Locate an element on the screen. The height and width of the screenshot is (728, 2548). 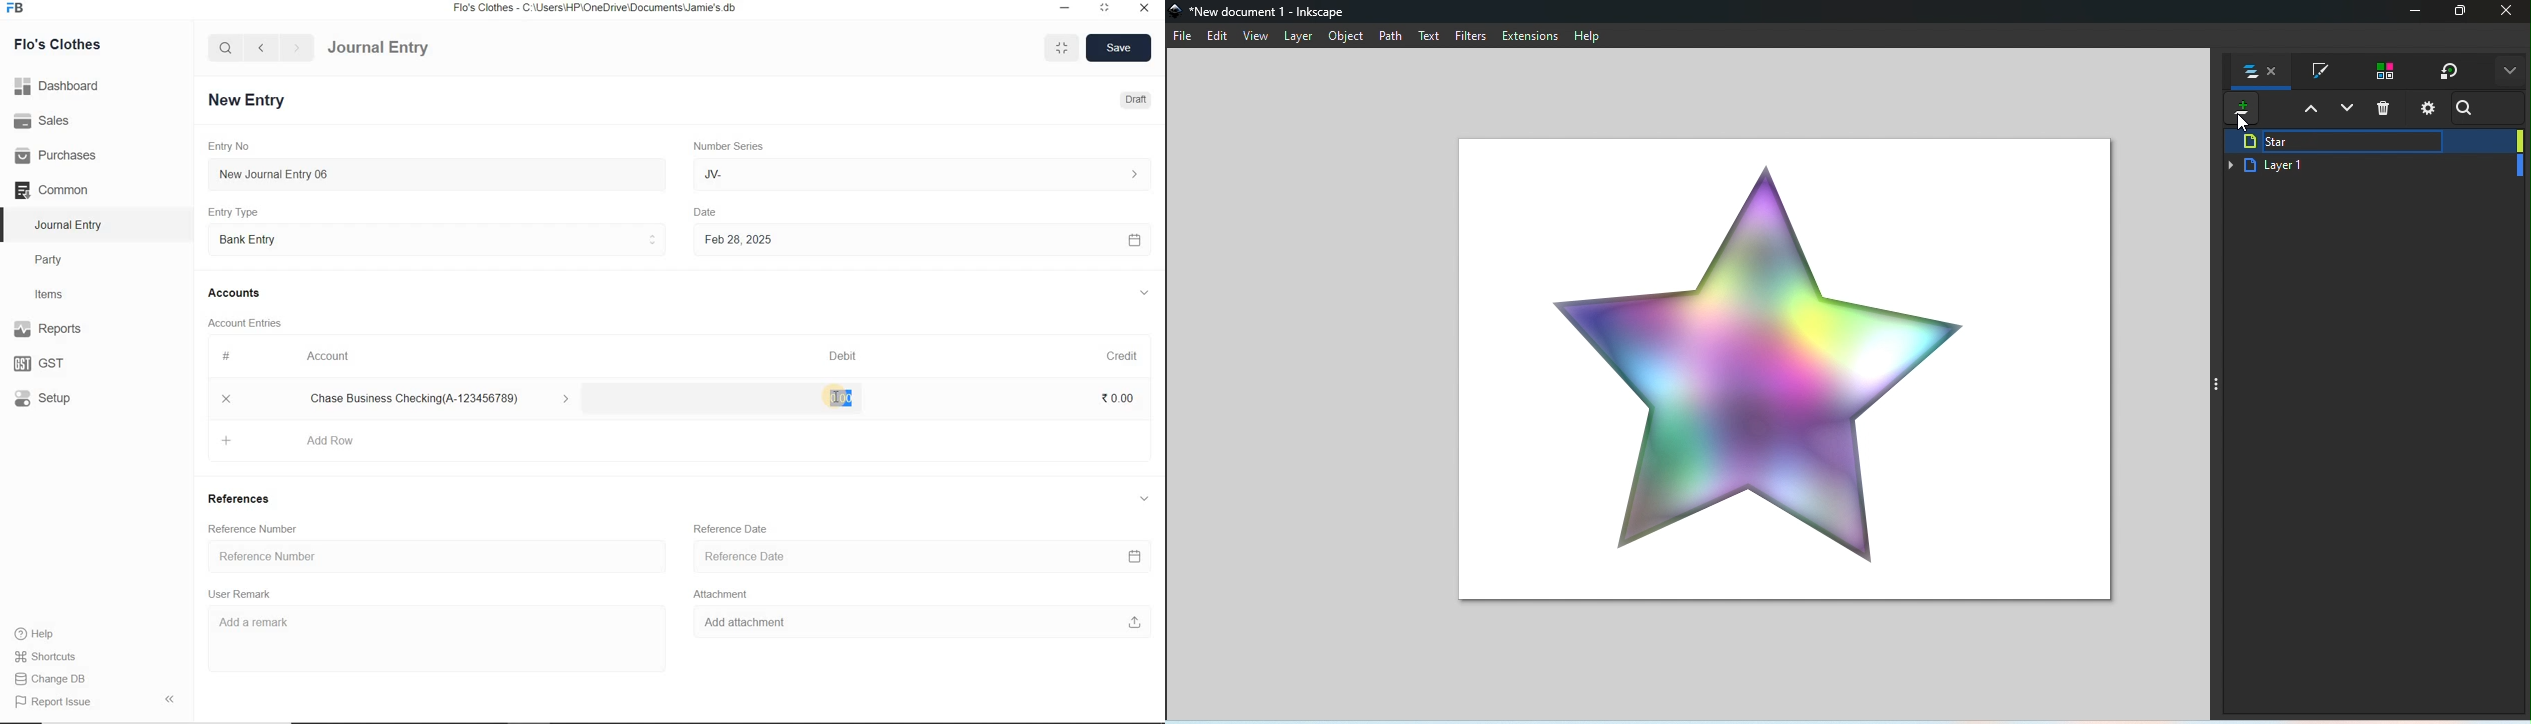
Attachment is located at coordinates (725, 596).